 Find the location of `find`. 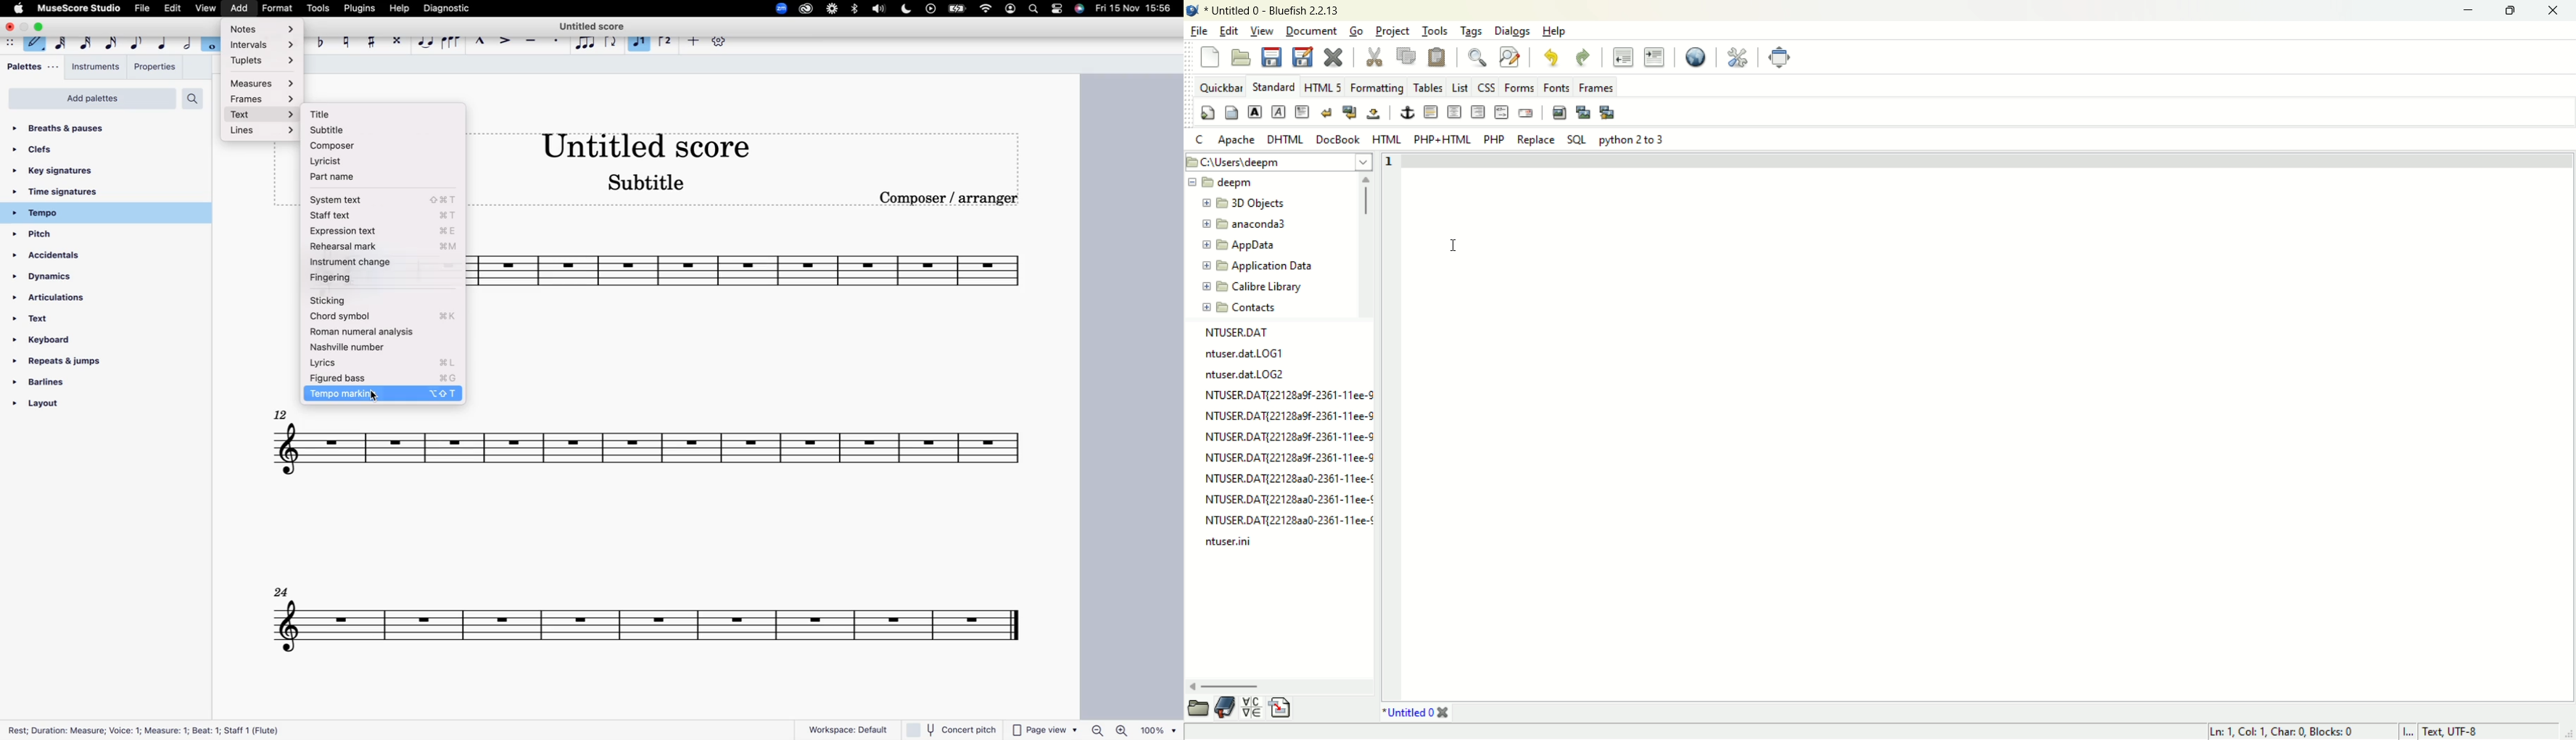

find is located at coordinates (1477, 56).